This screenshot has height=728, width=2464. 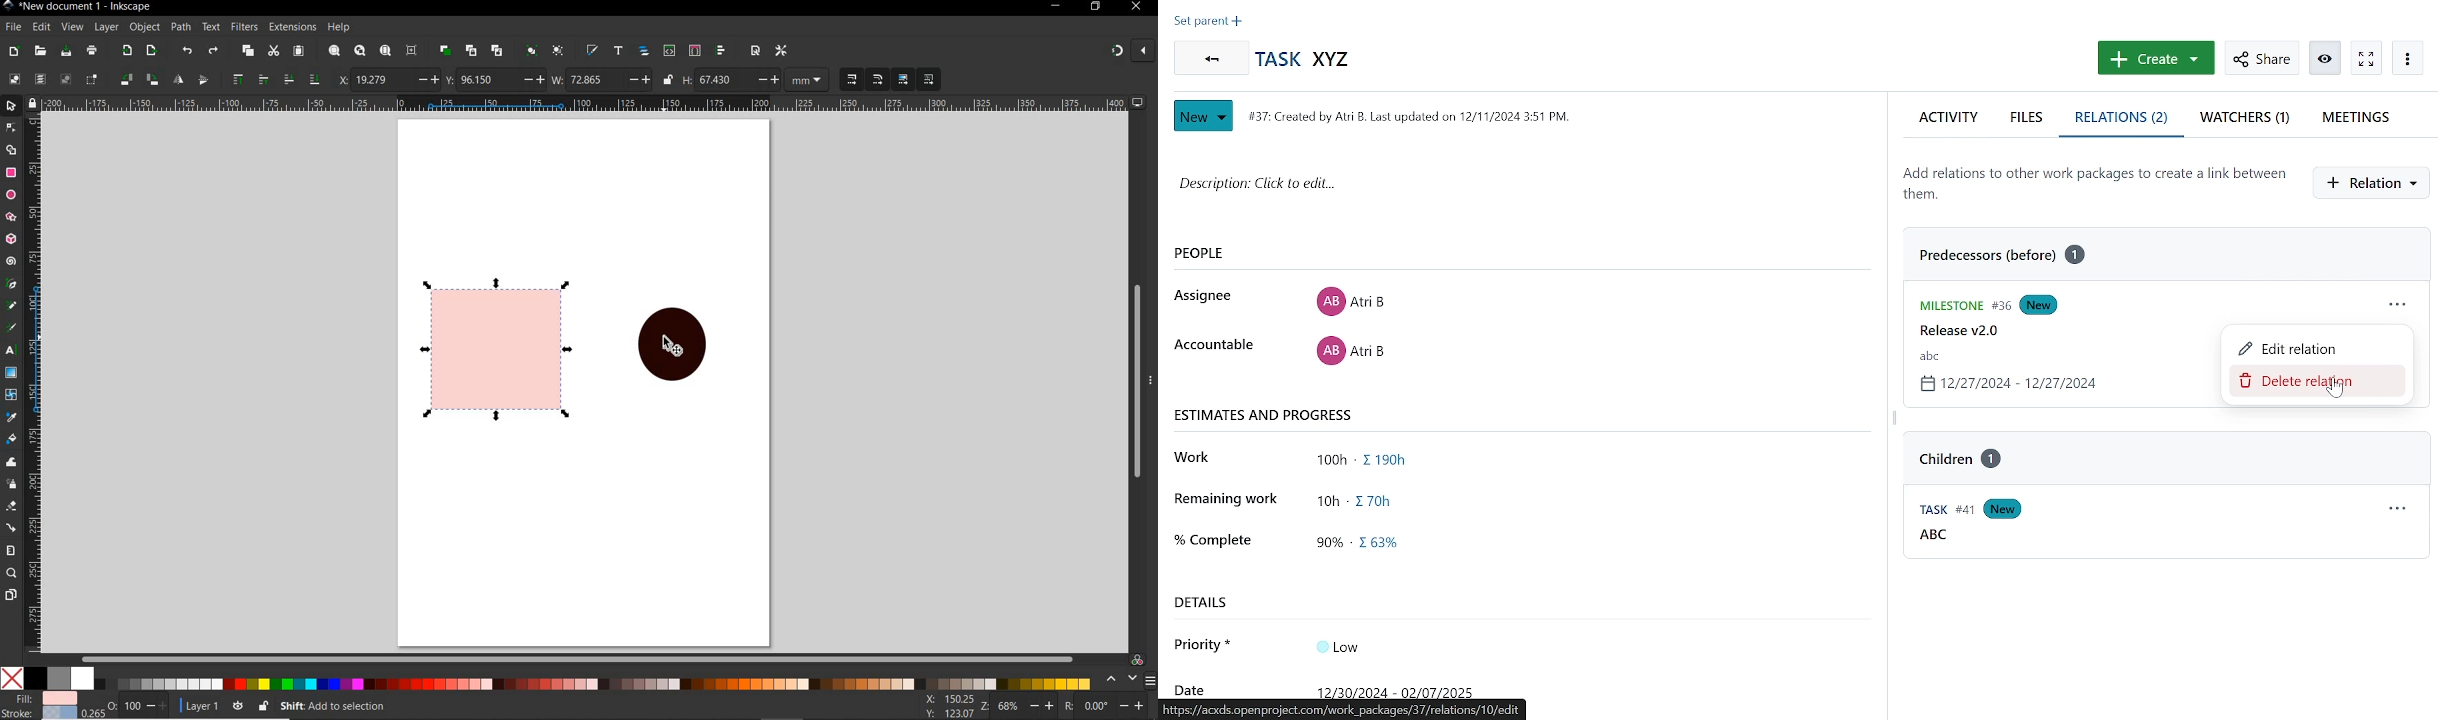 What do you see at coordinates (559, 50) in the screenshot?
I see `ungroup` at bounding box center [559, 50].